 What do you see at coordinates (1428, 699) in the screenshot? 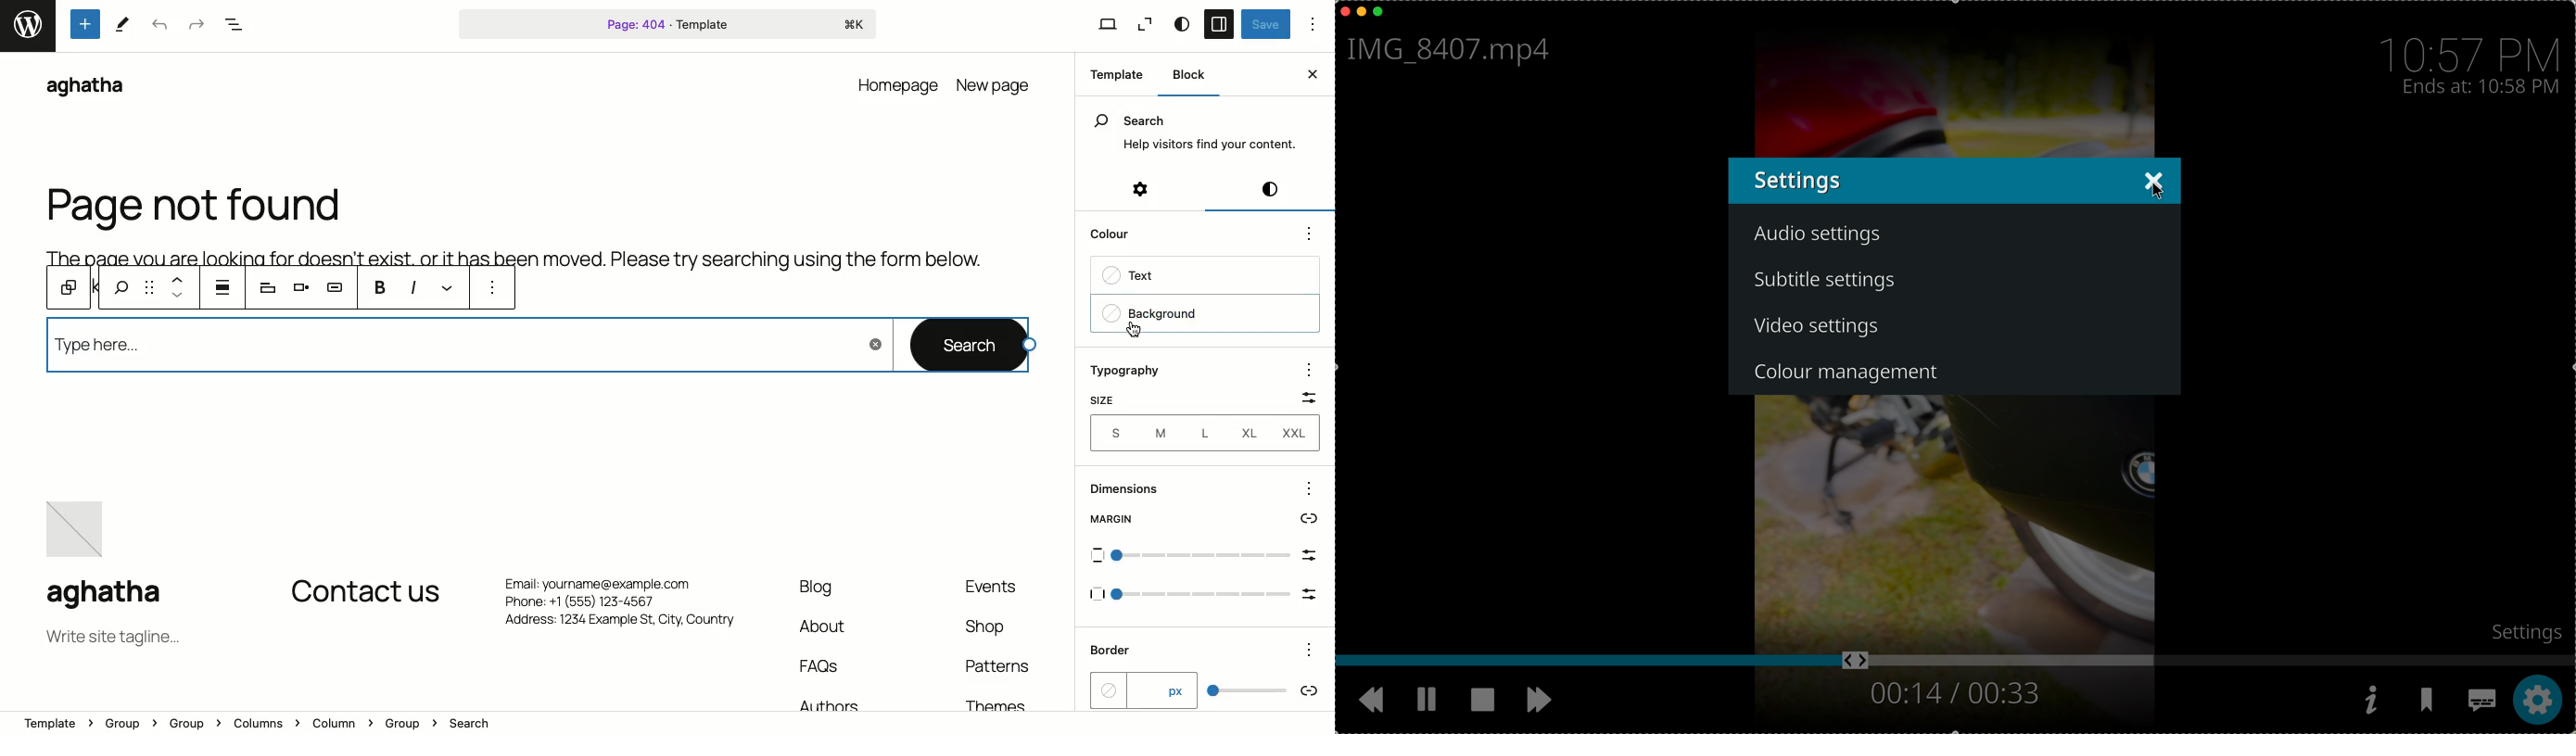
I see `pause` at bounding box center [1428, 699].